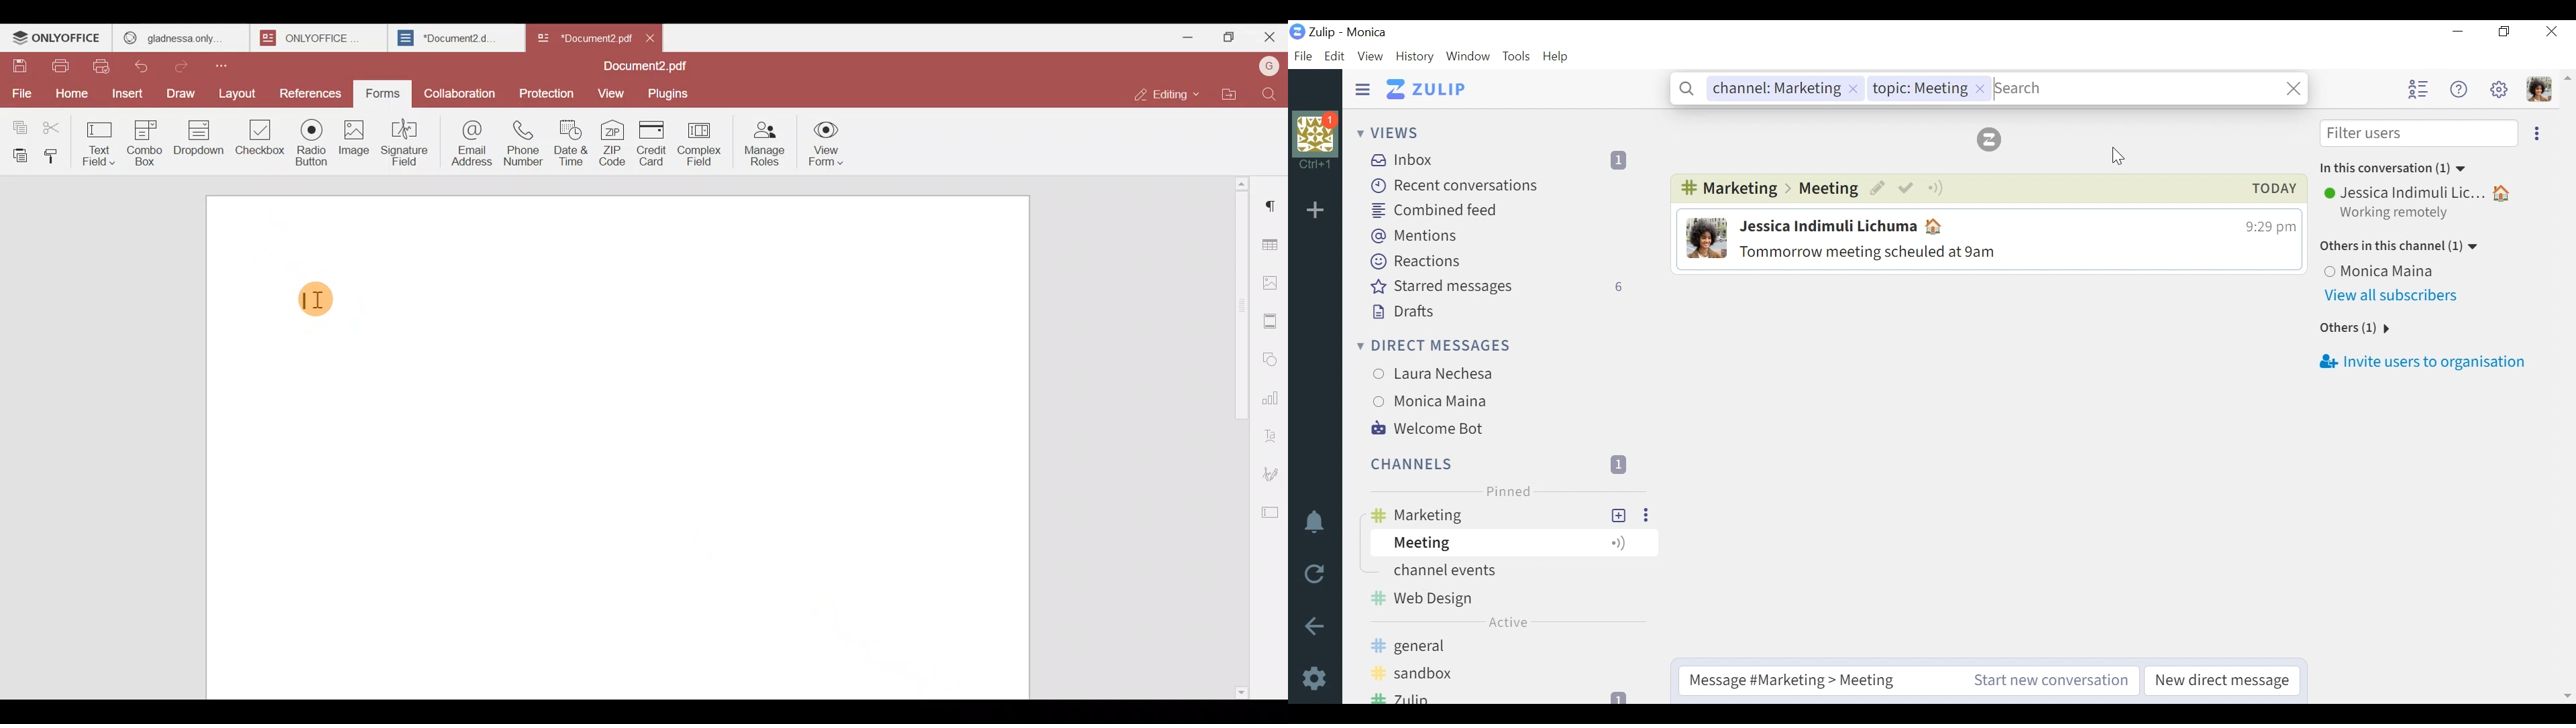  I want to click on Working remotely, so click(2394, 214).